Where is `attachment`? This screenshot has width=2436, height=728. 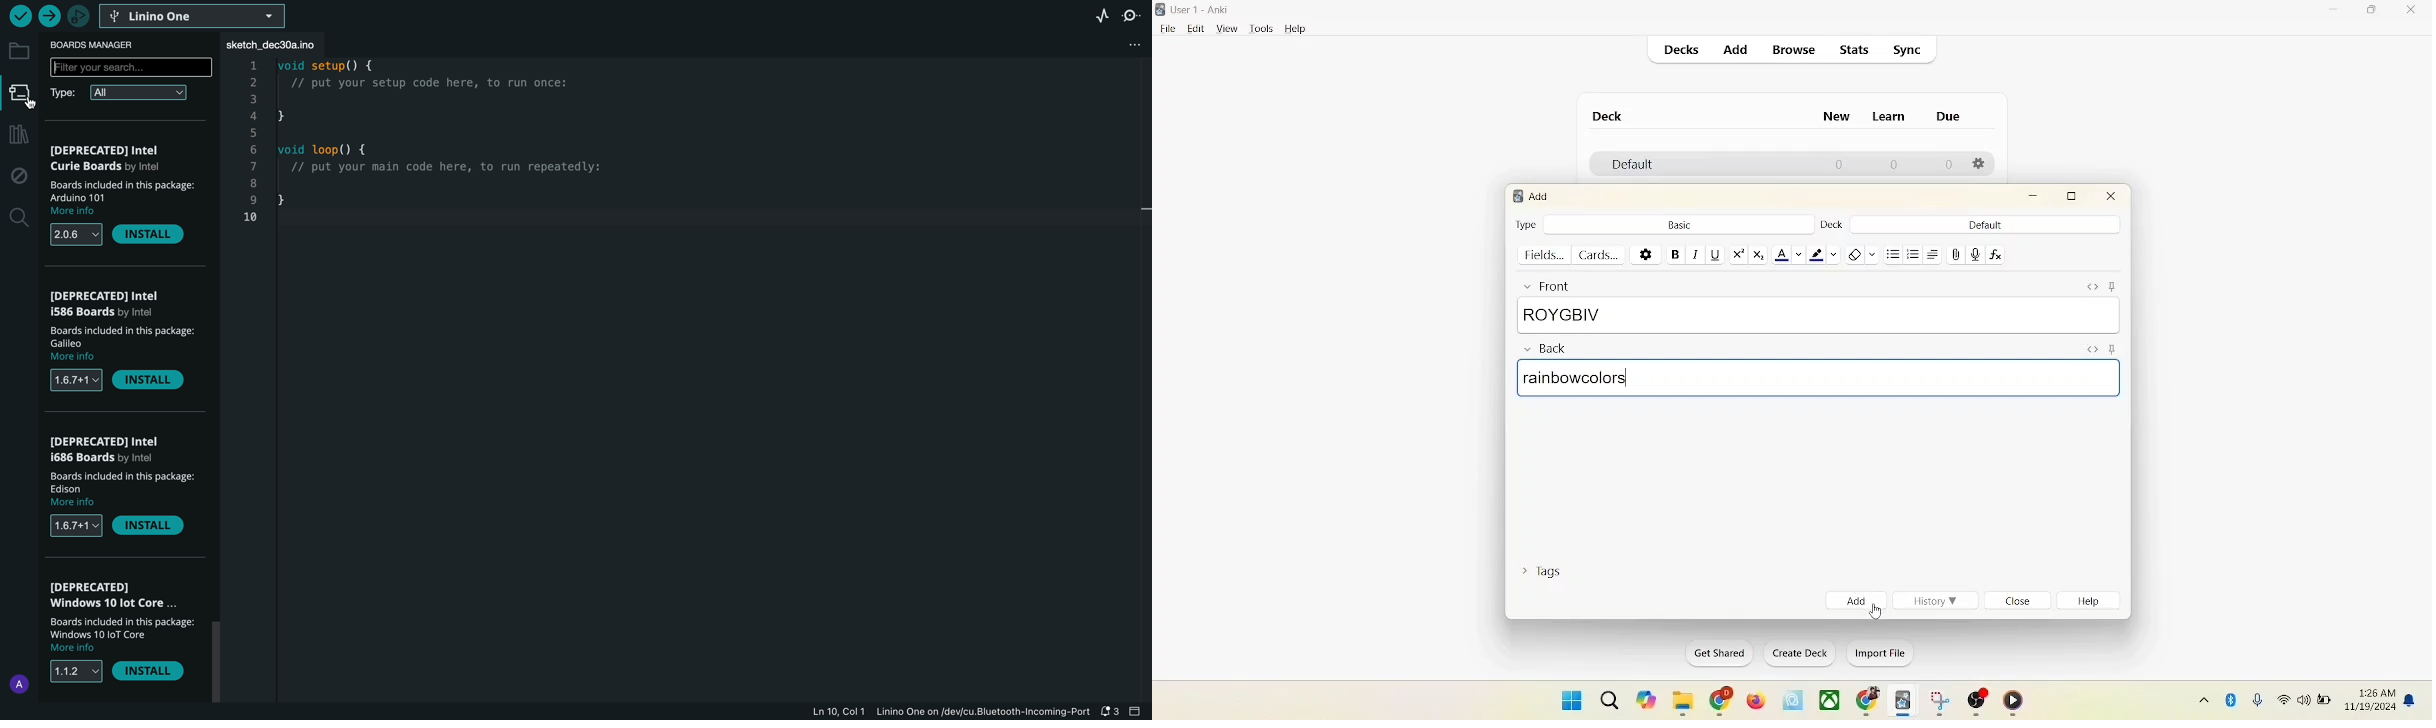
attachment is located at coordinates (1956, 255).